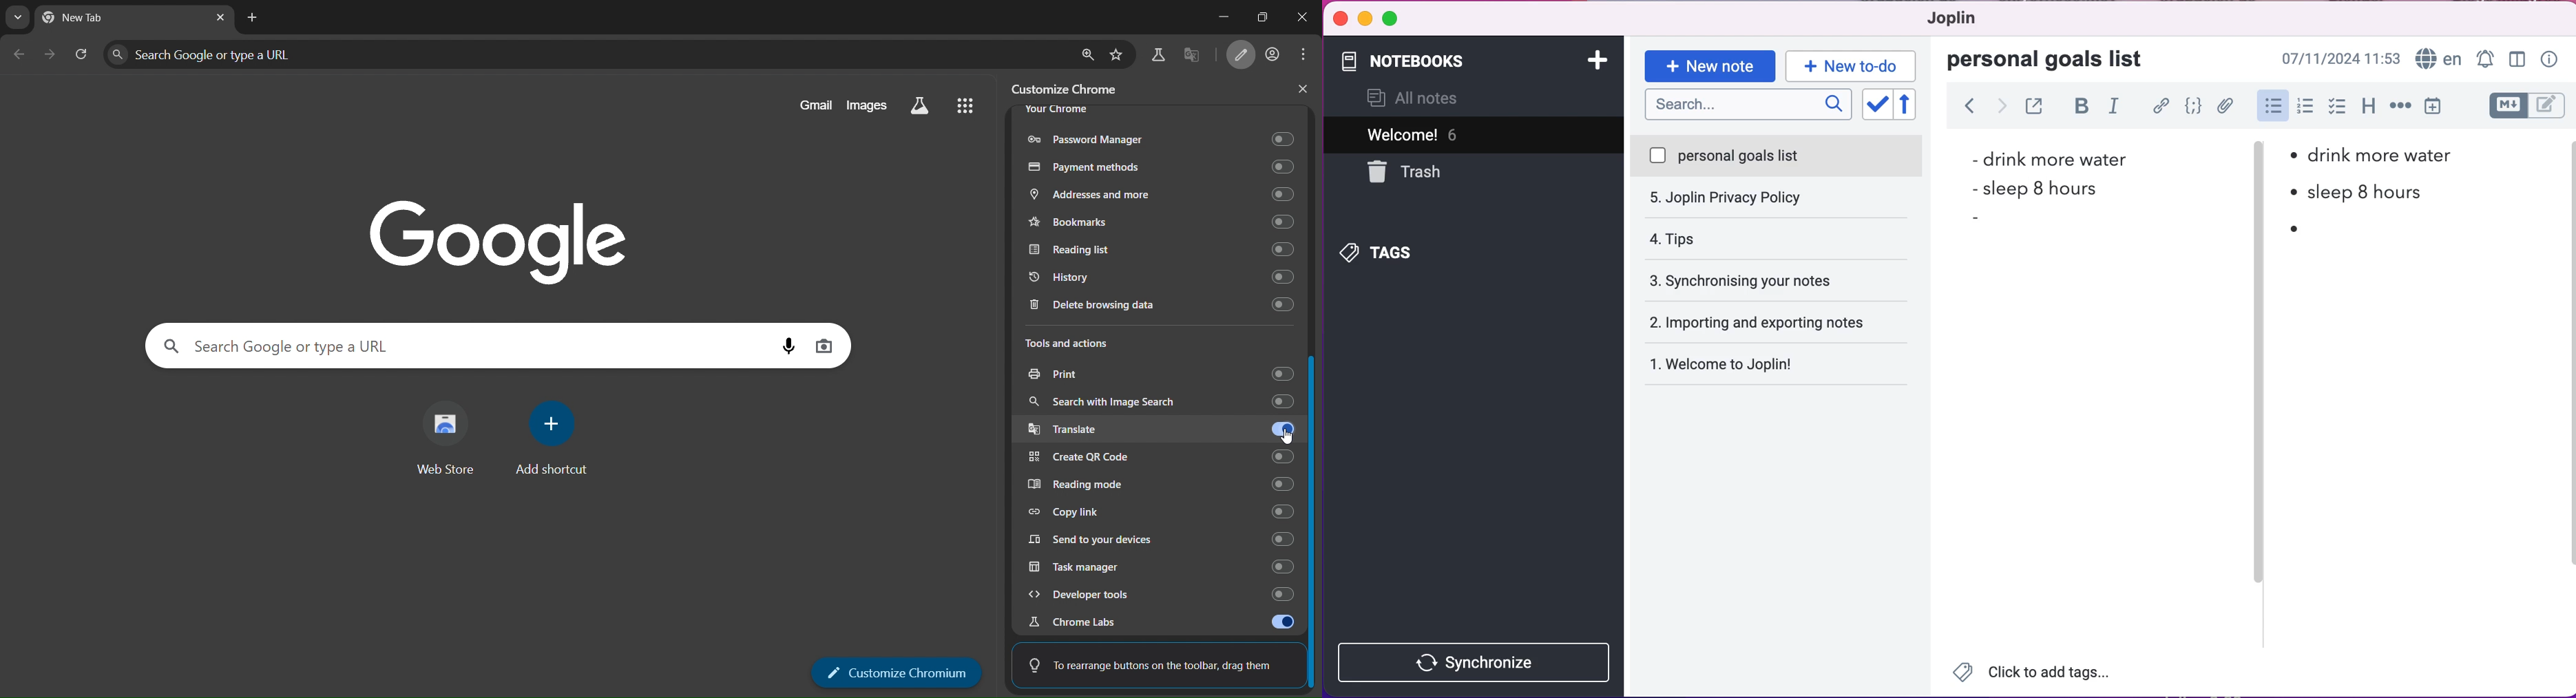 The height and width of the screenshot is (700, 2576). What do you see at coordinates (2337, 110) in the screenshot?
I see `check box` at bounding box center [2337, 110].